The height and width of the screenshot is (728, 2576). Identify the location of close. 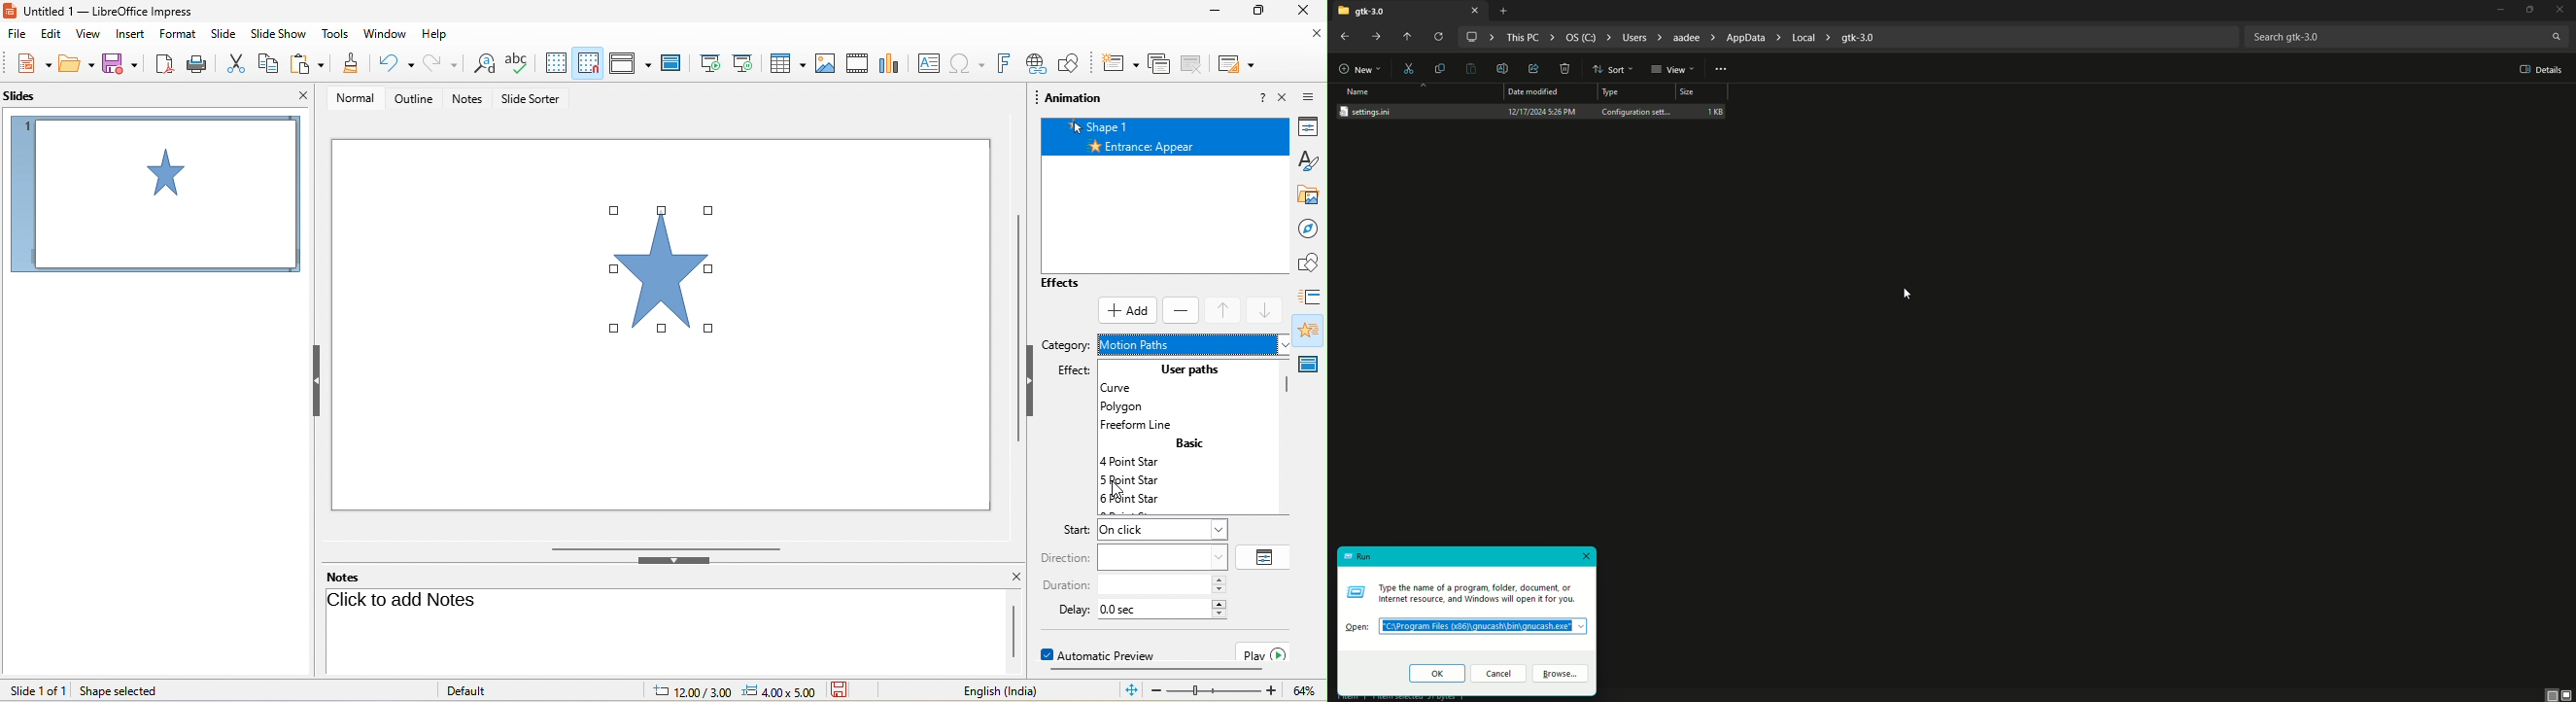
(1313, 35).